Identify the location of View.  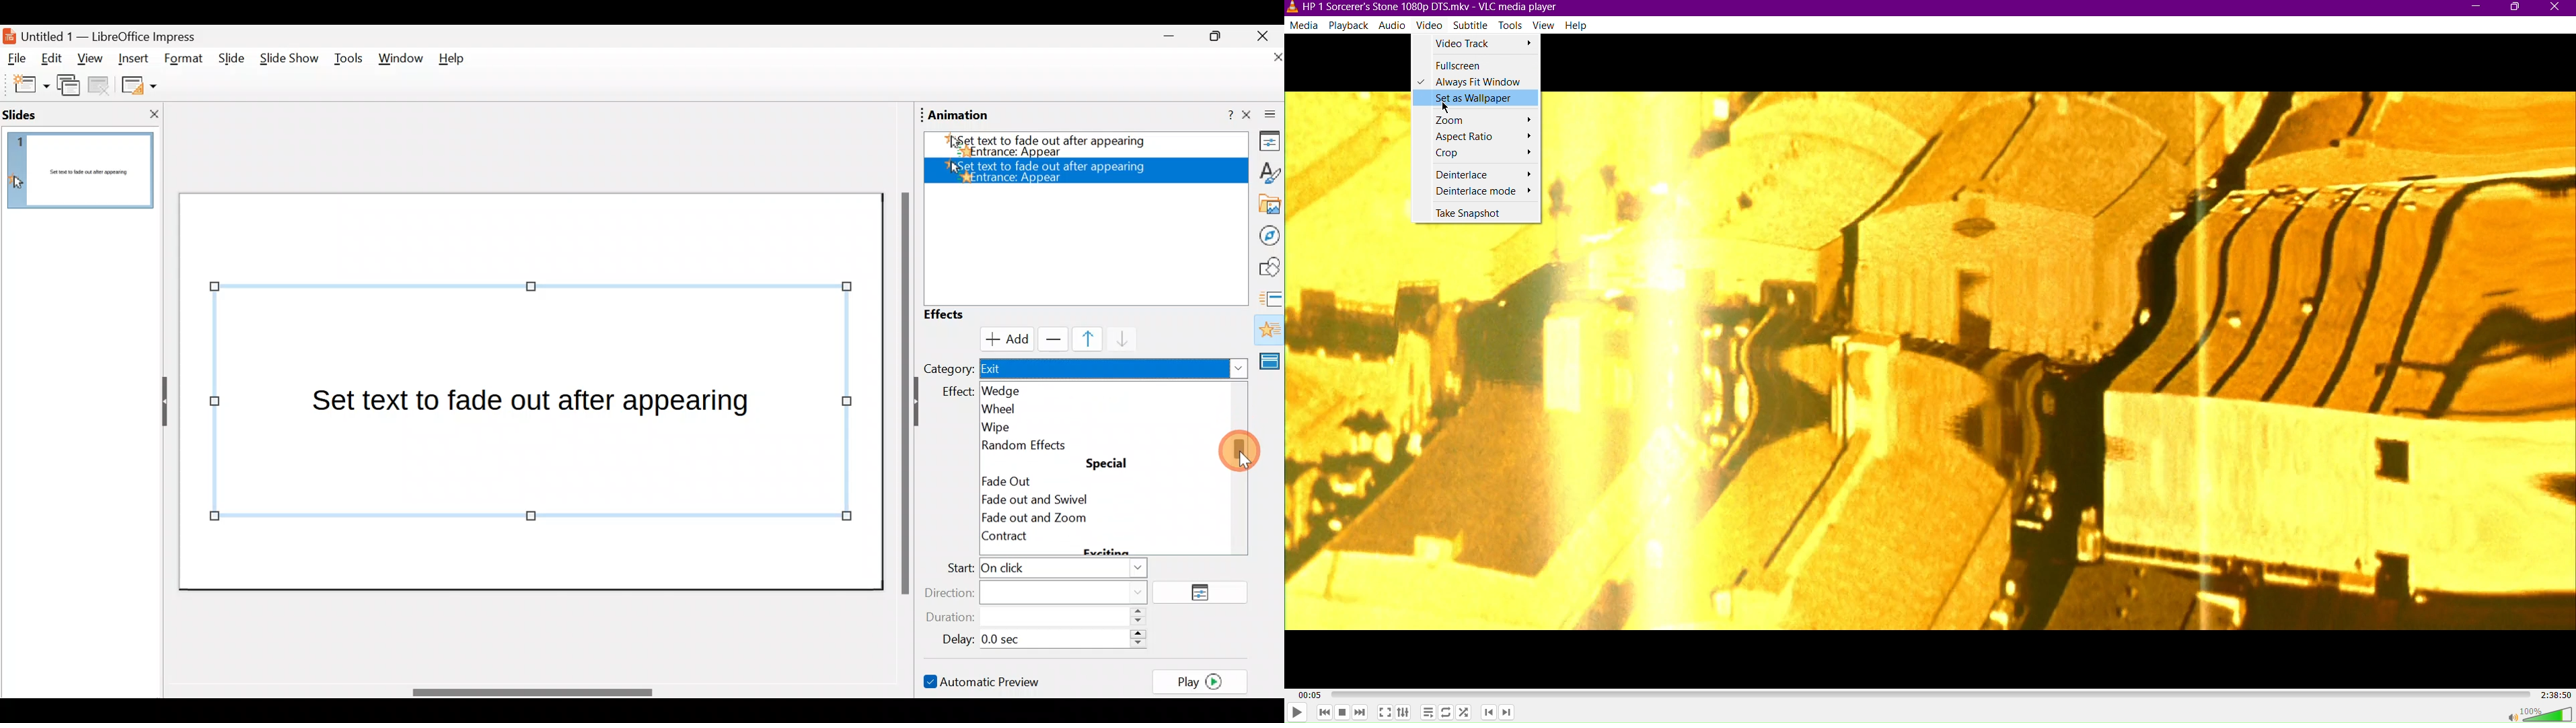
(90, 62).